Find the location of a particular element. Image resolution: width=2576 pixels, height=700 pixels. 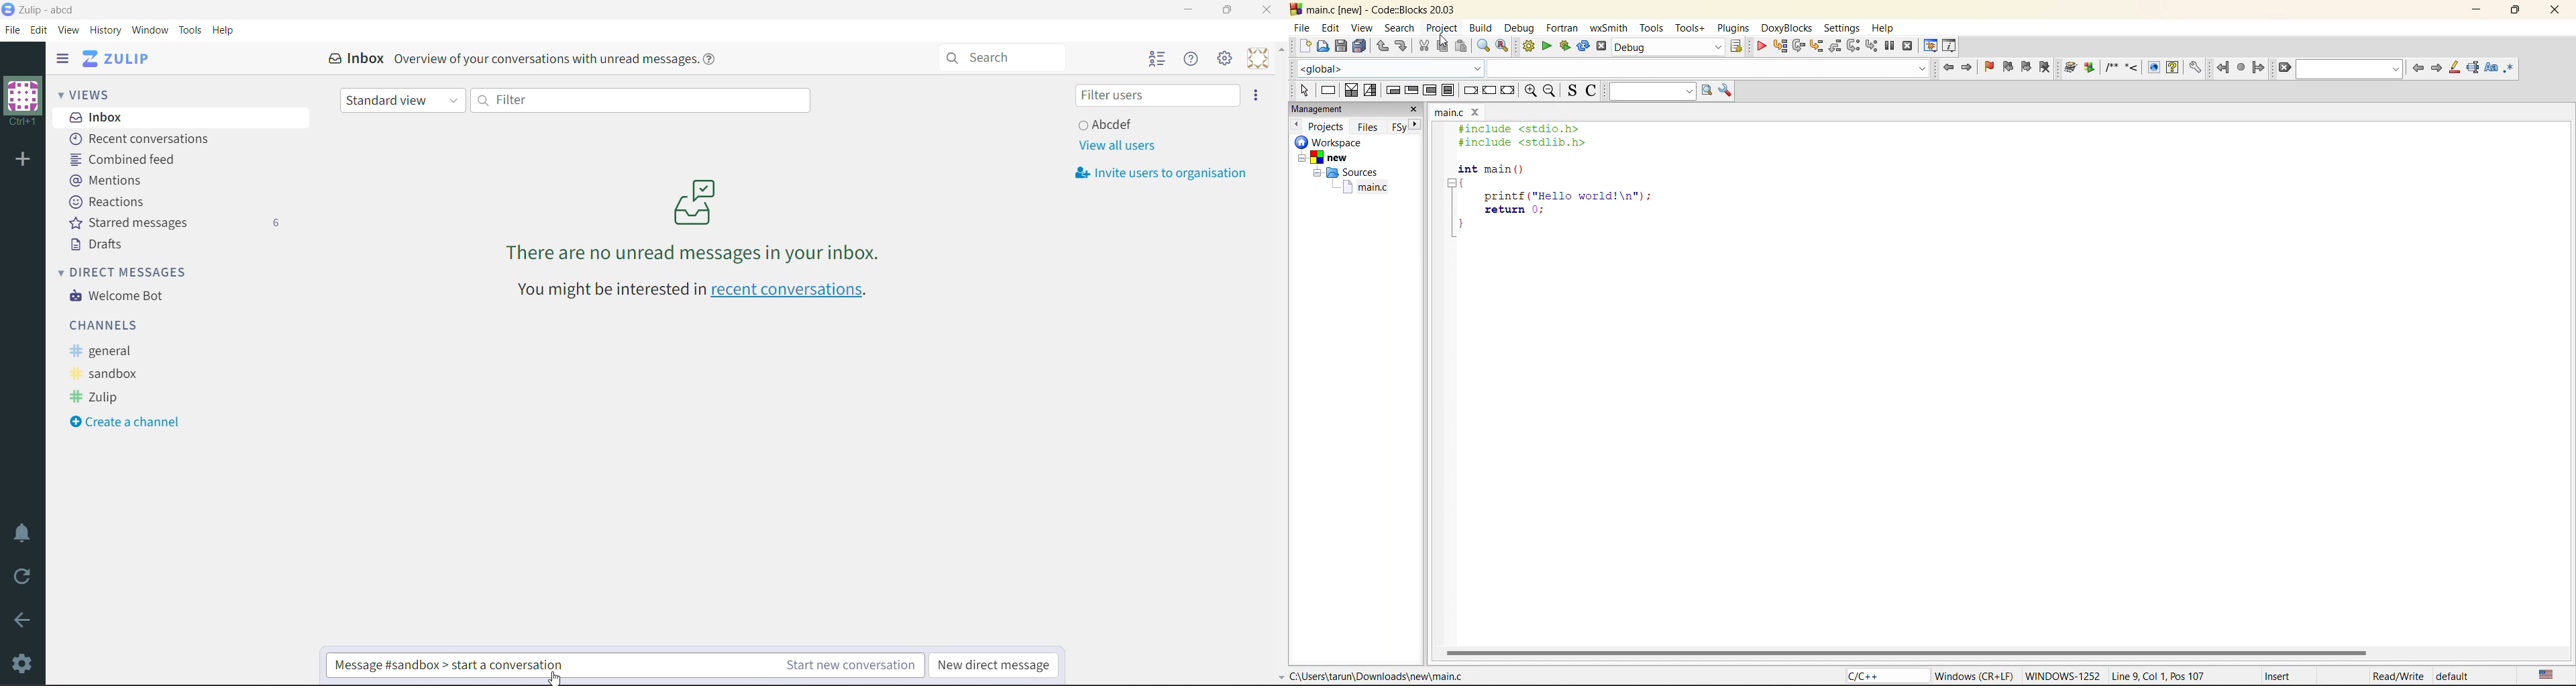

default is located at coordinates (2457, 678).